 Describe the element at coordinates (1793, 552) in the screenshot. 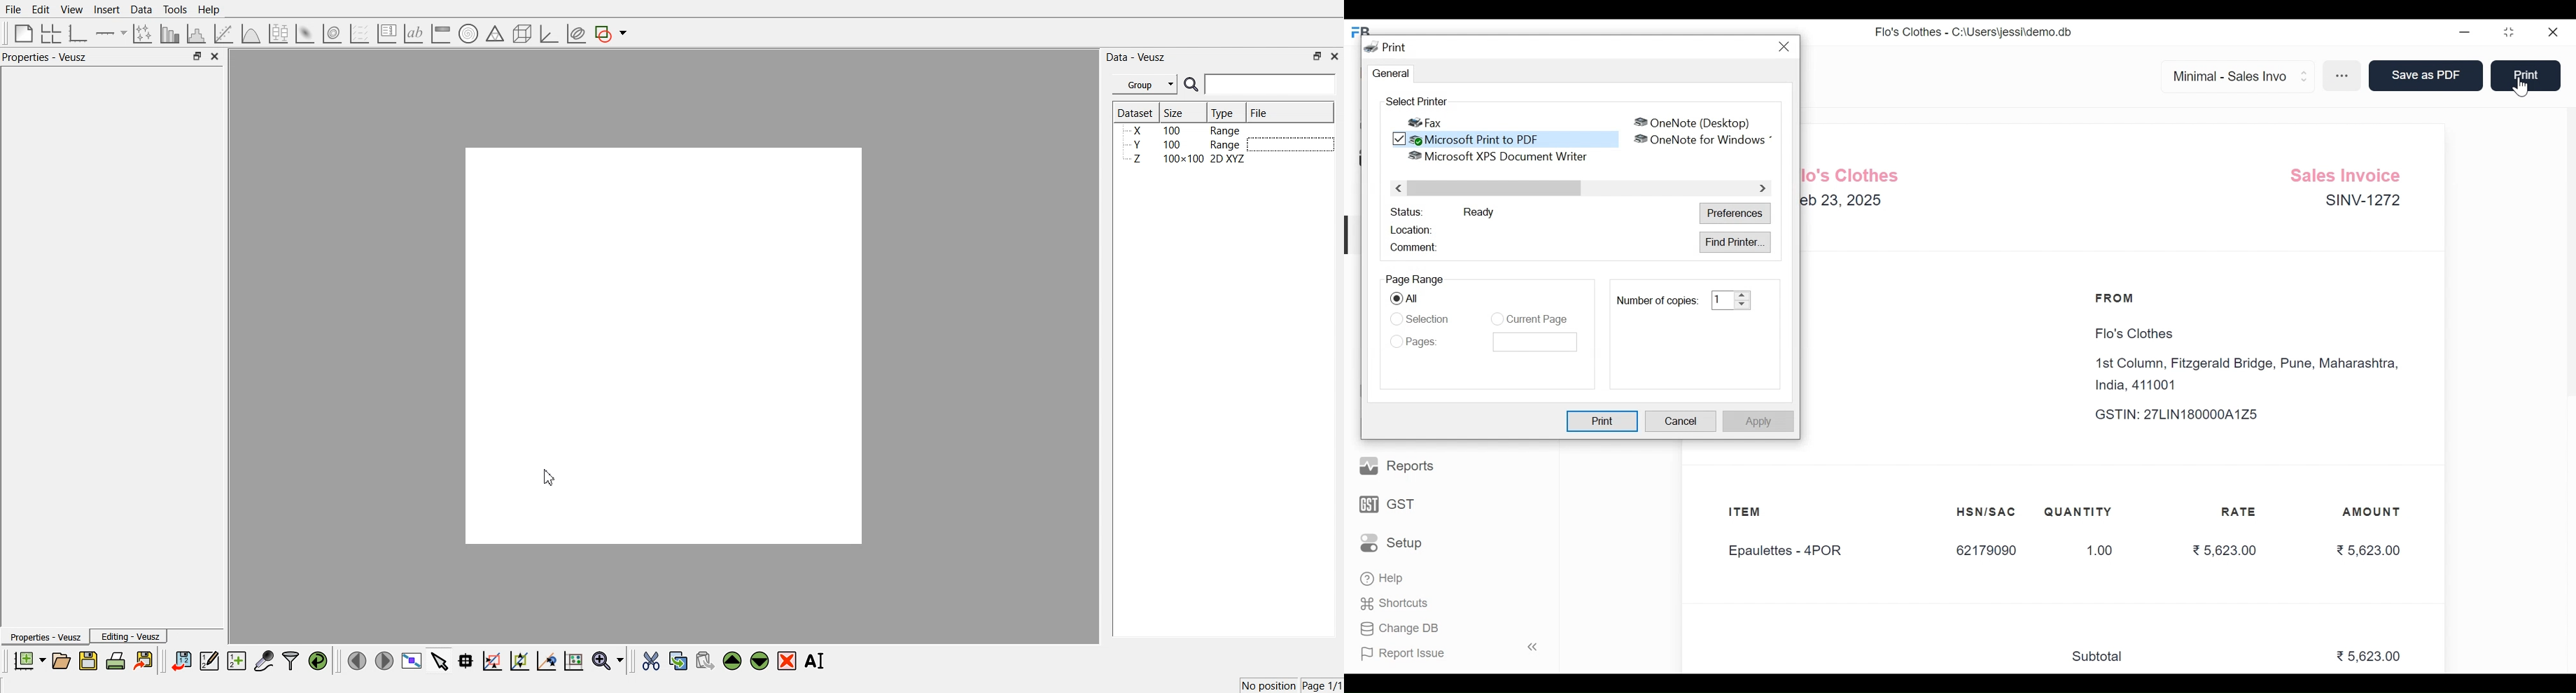

I see `Epaulettes - 4POR` at that location.